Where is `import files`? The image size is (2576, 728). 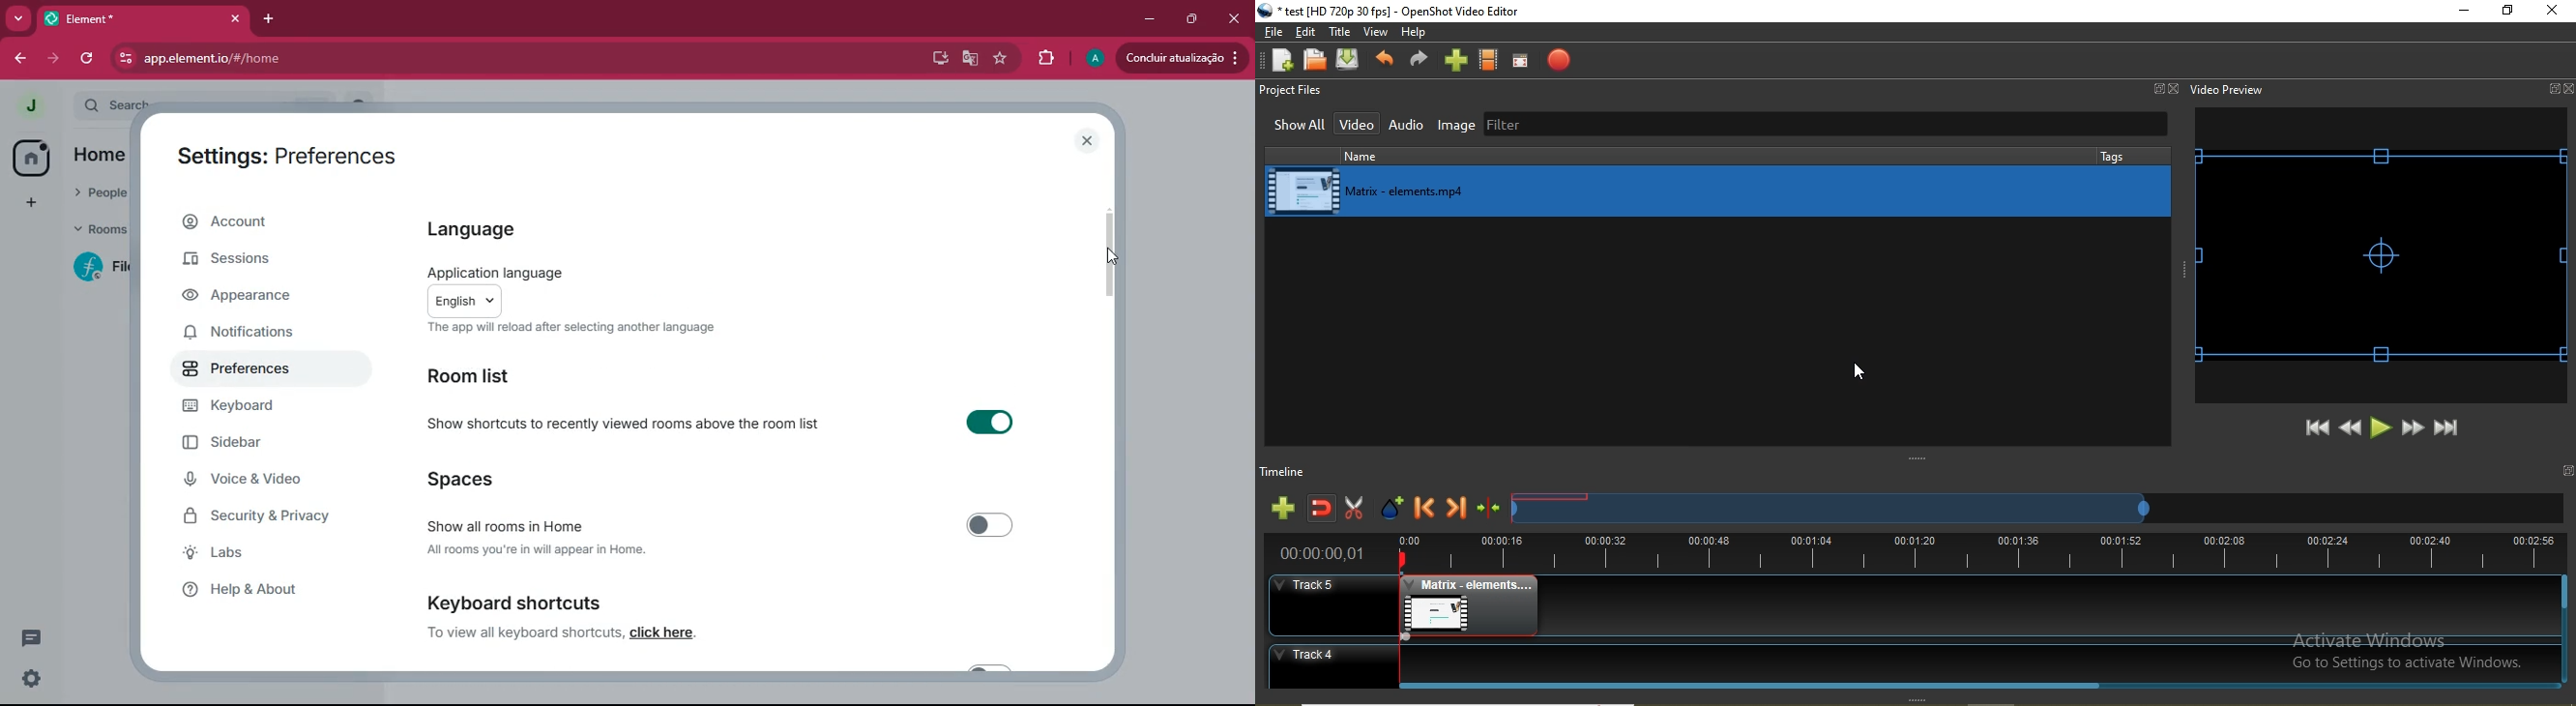 import files is located at coordinates (1457, 60).